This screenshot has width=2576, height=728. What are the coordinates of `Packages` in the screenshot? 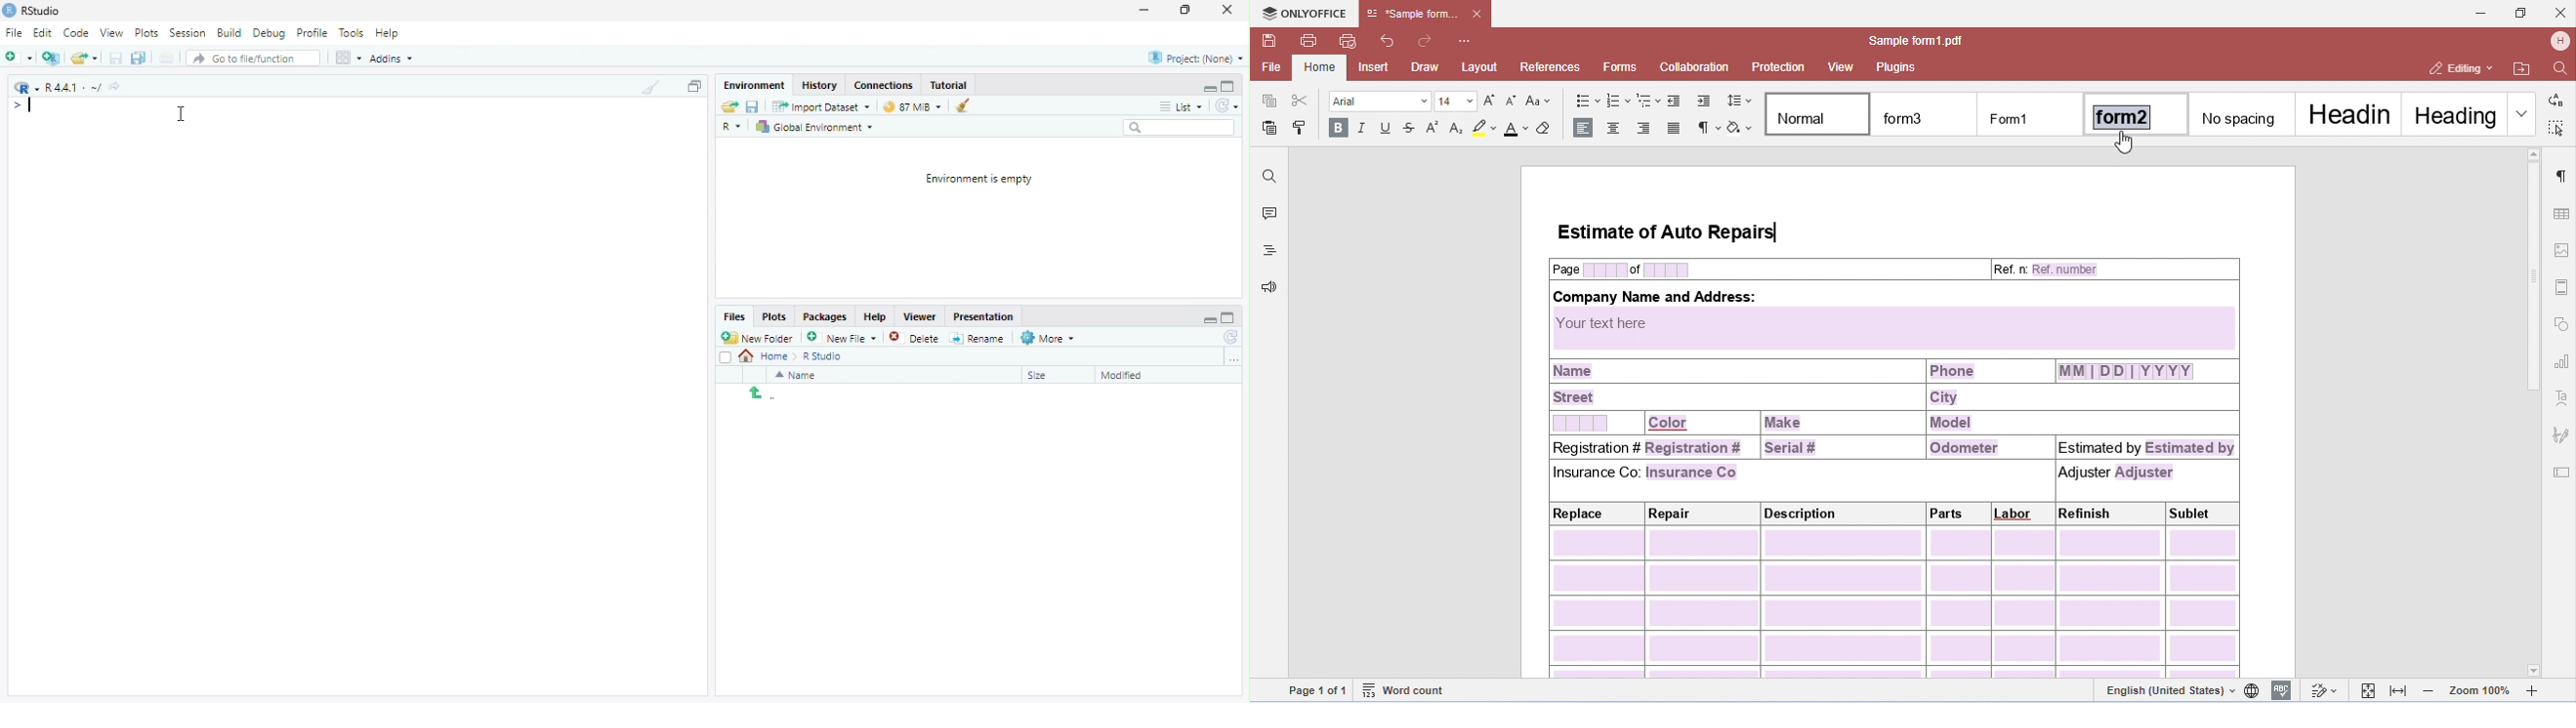 It's located at (825, 317).